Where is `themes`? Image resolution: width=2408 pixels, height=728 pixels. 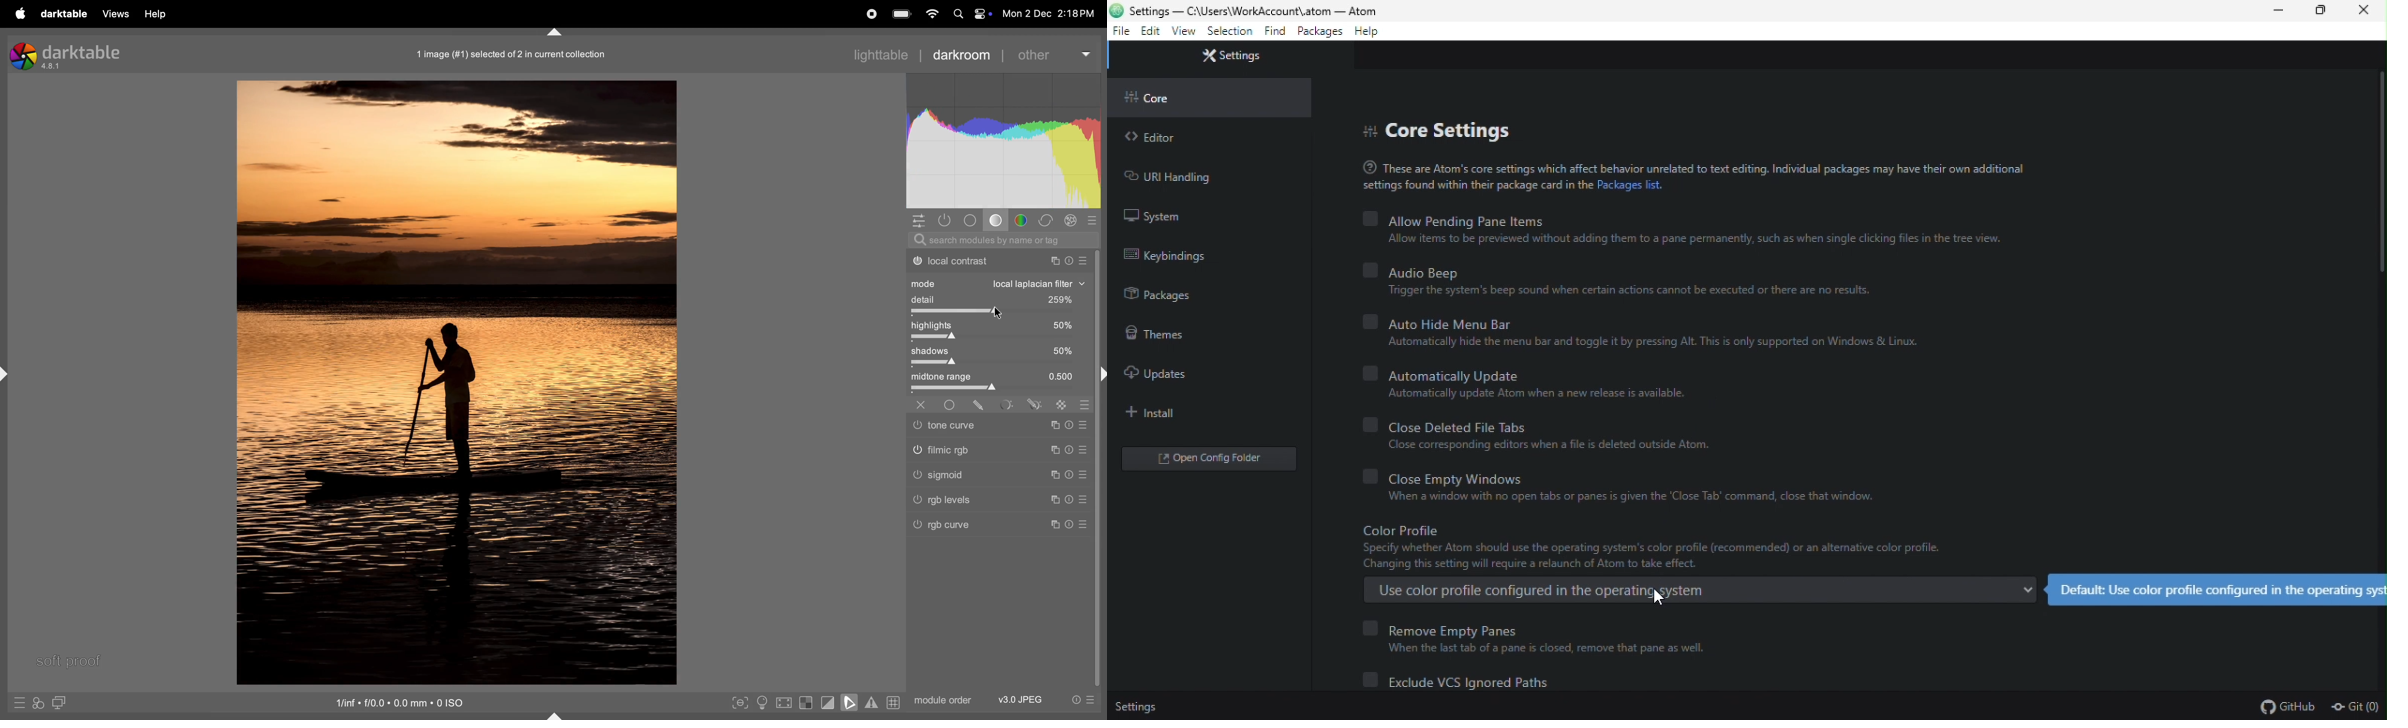 themes is located at coordinates (1157, 332).